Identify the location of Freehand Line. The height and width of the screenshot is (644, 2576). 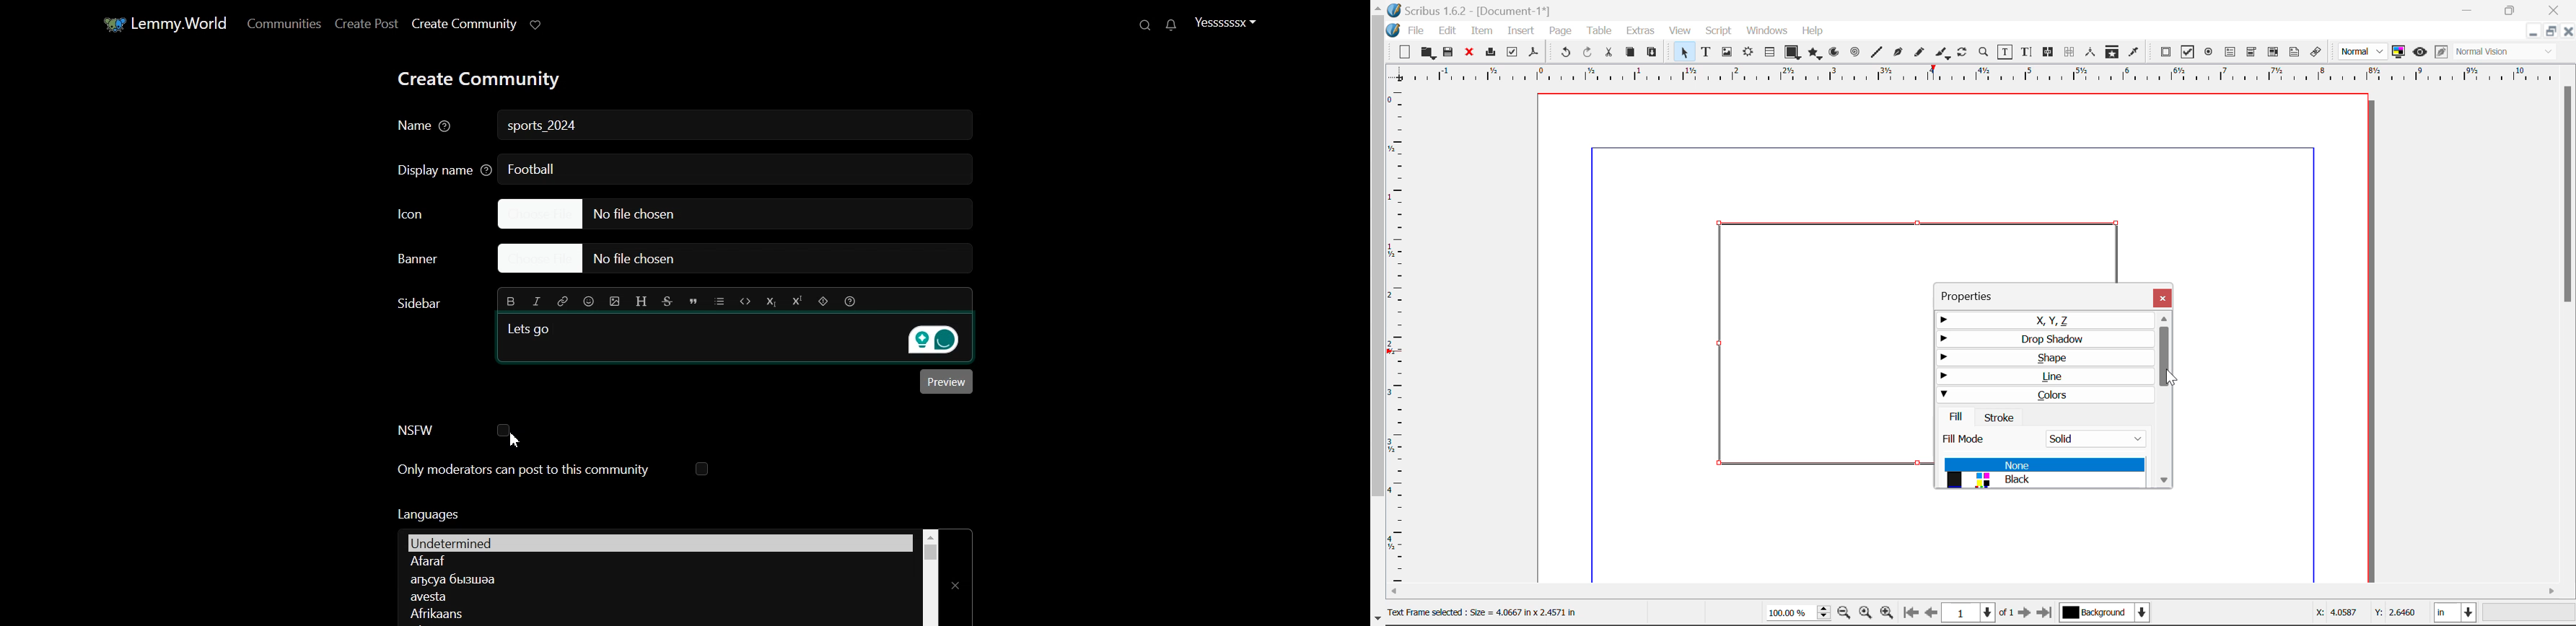
(1918, 53).